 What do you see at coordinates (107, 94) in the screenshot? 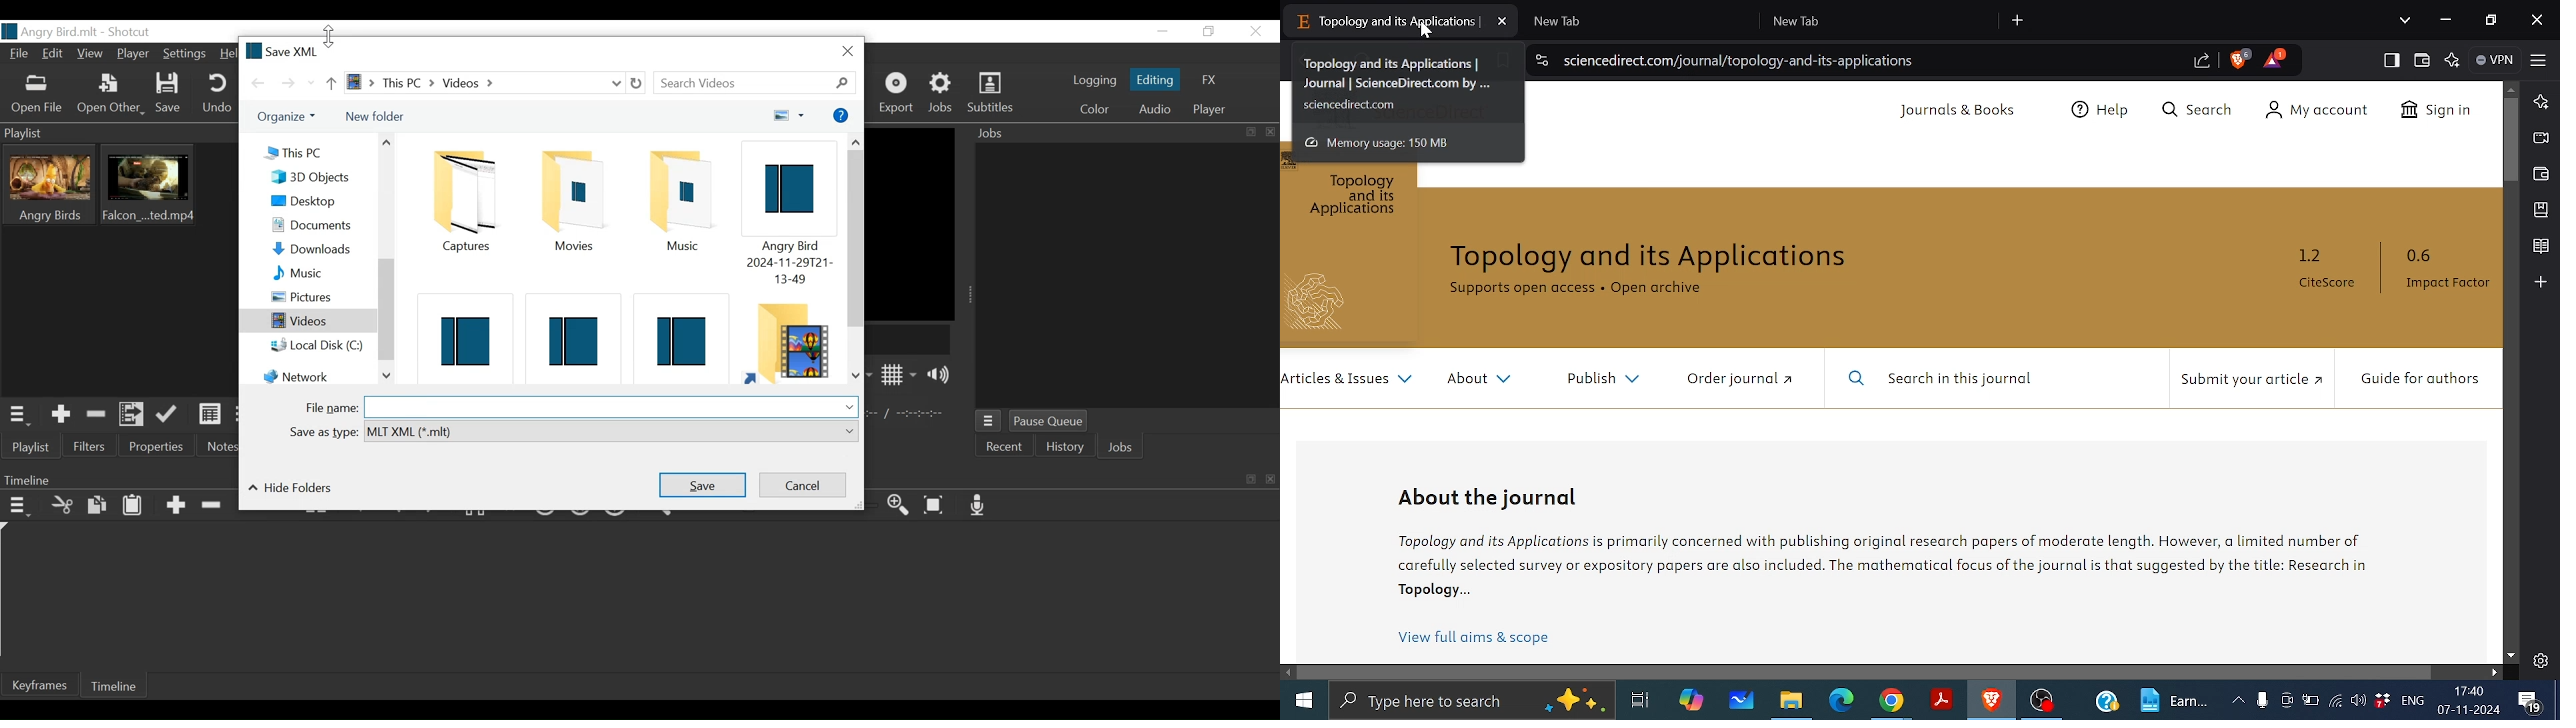
I see `Other File` at bounding box center [107, 94].